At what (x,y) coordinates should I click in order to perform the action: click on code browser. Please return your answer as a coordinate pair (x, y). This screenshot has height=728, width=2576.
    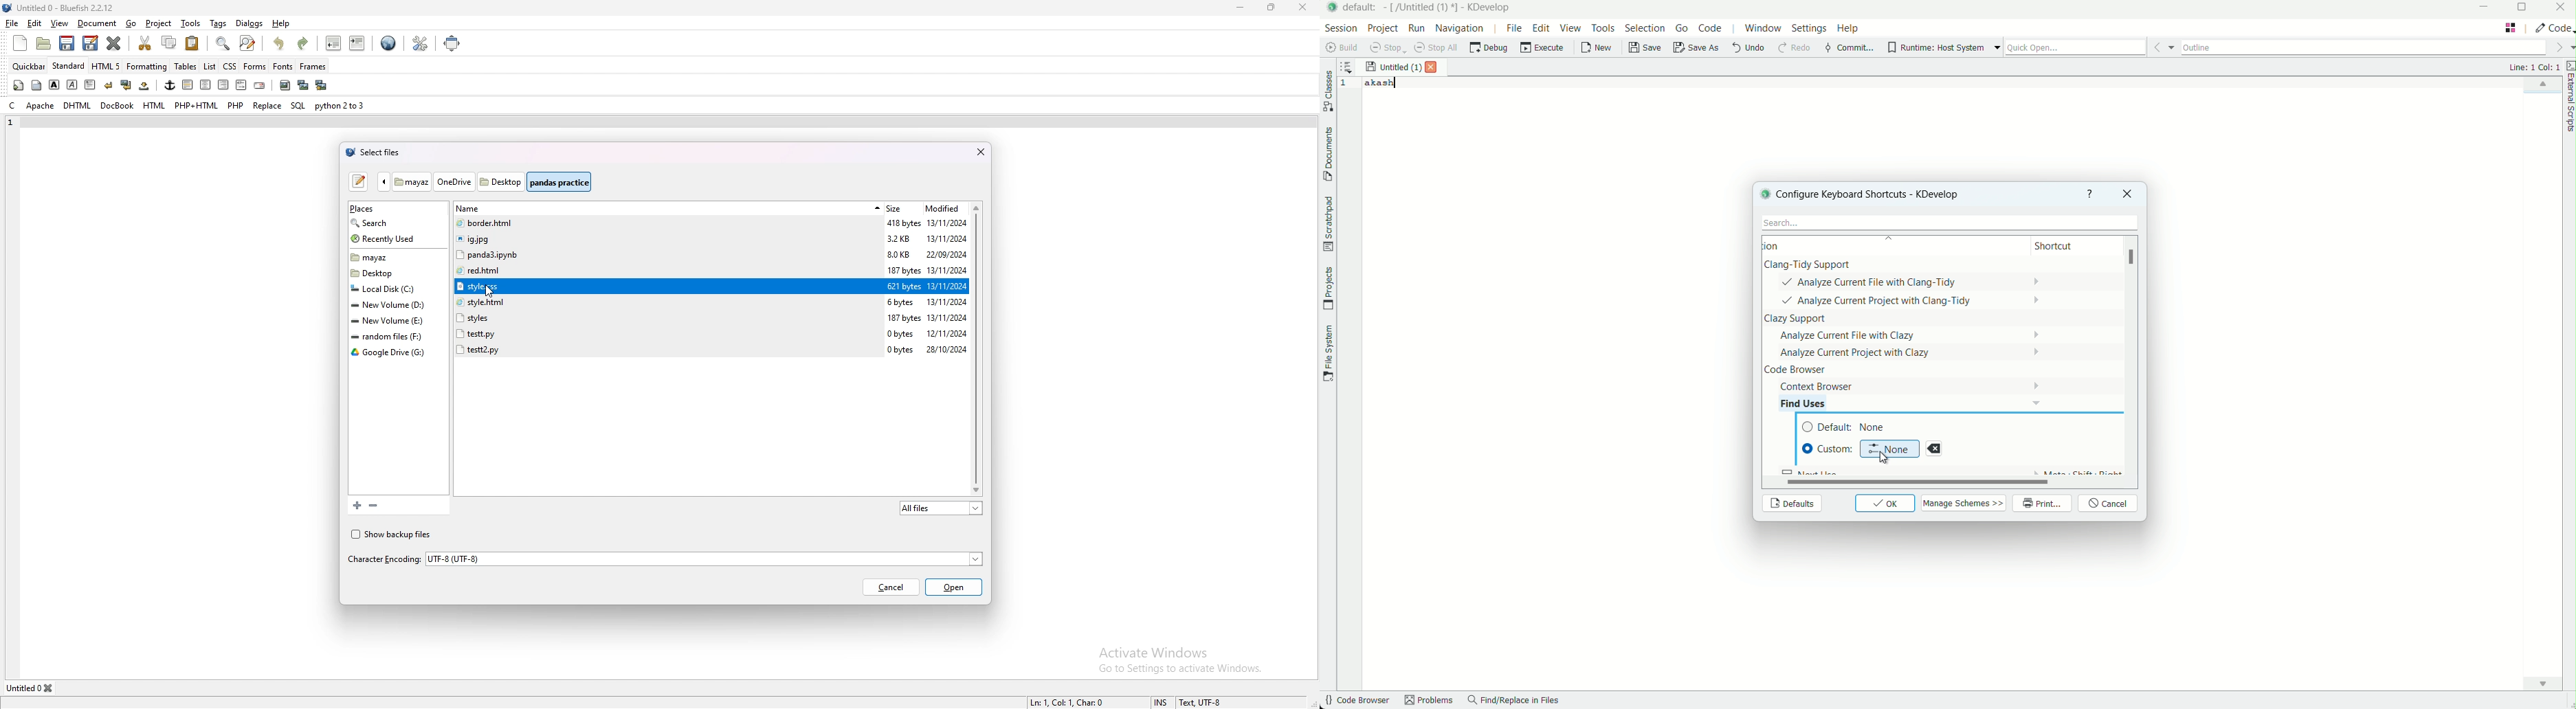
    Looking at the image, I should click on (1356, 701).